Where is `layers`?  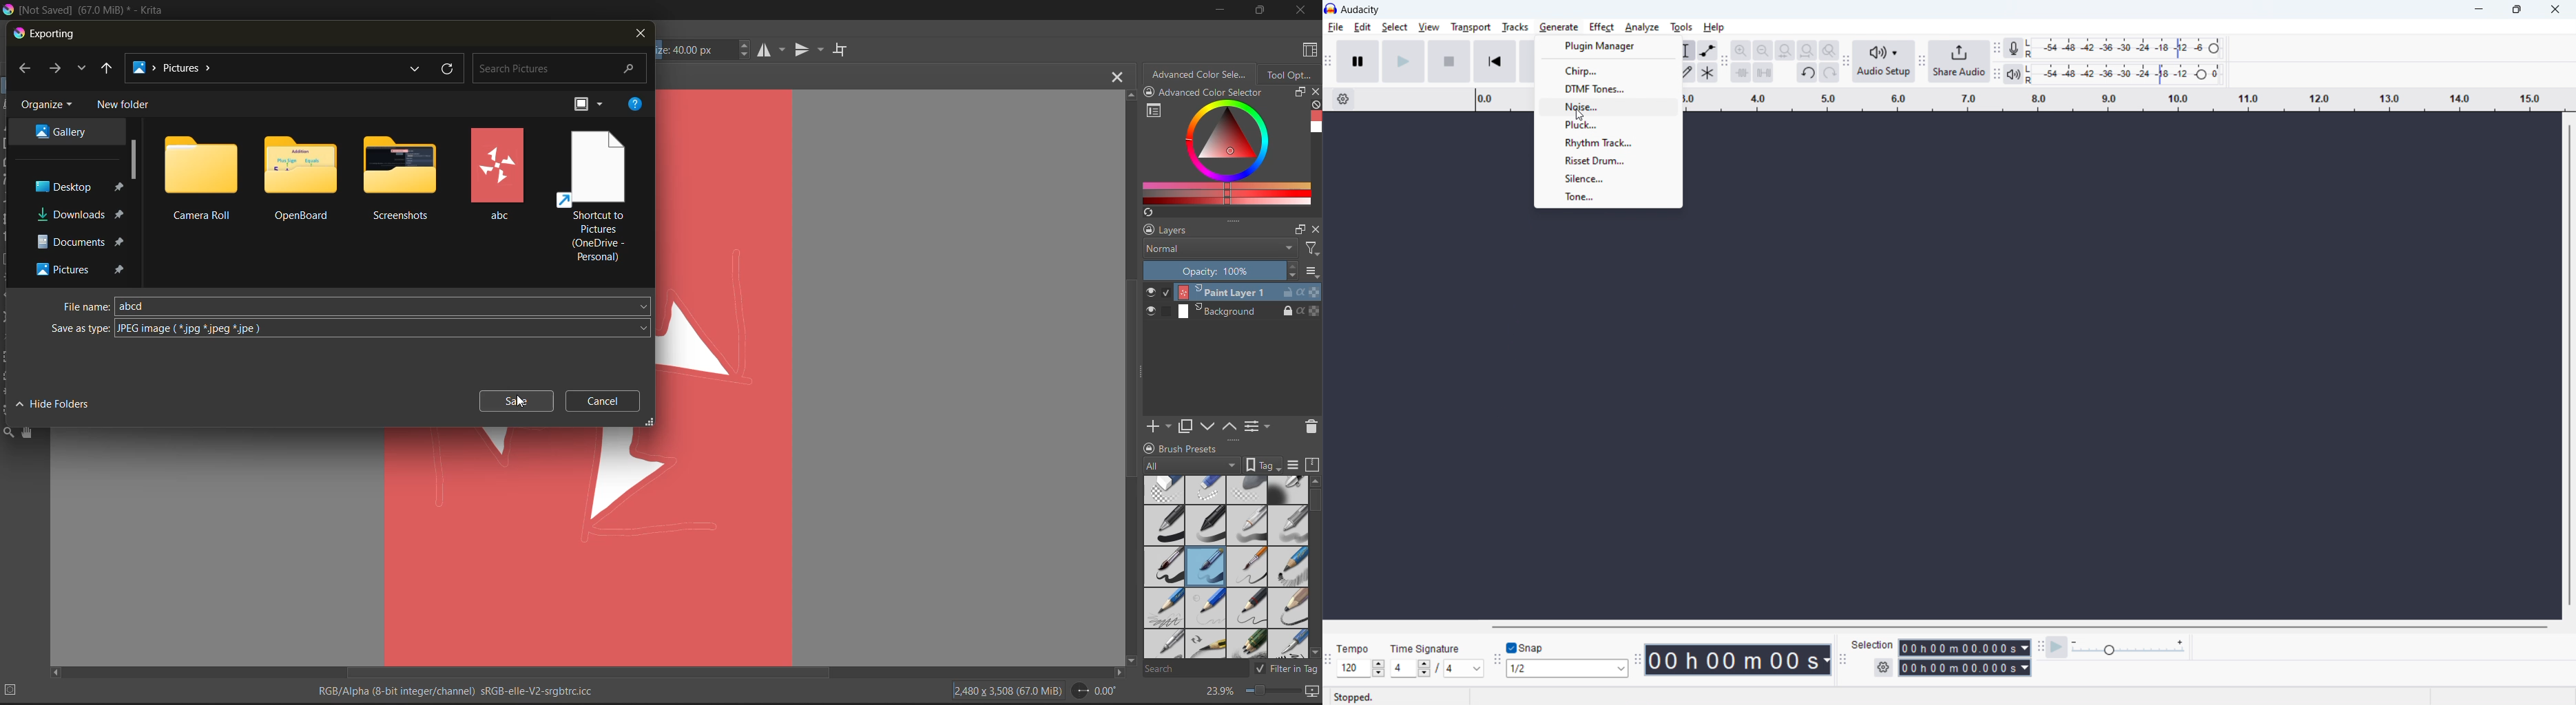 layers is located at coordinates (1213, 231).